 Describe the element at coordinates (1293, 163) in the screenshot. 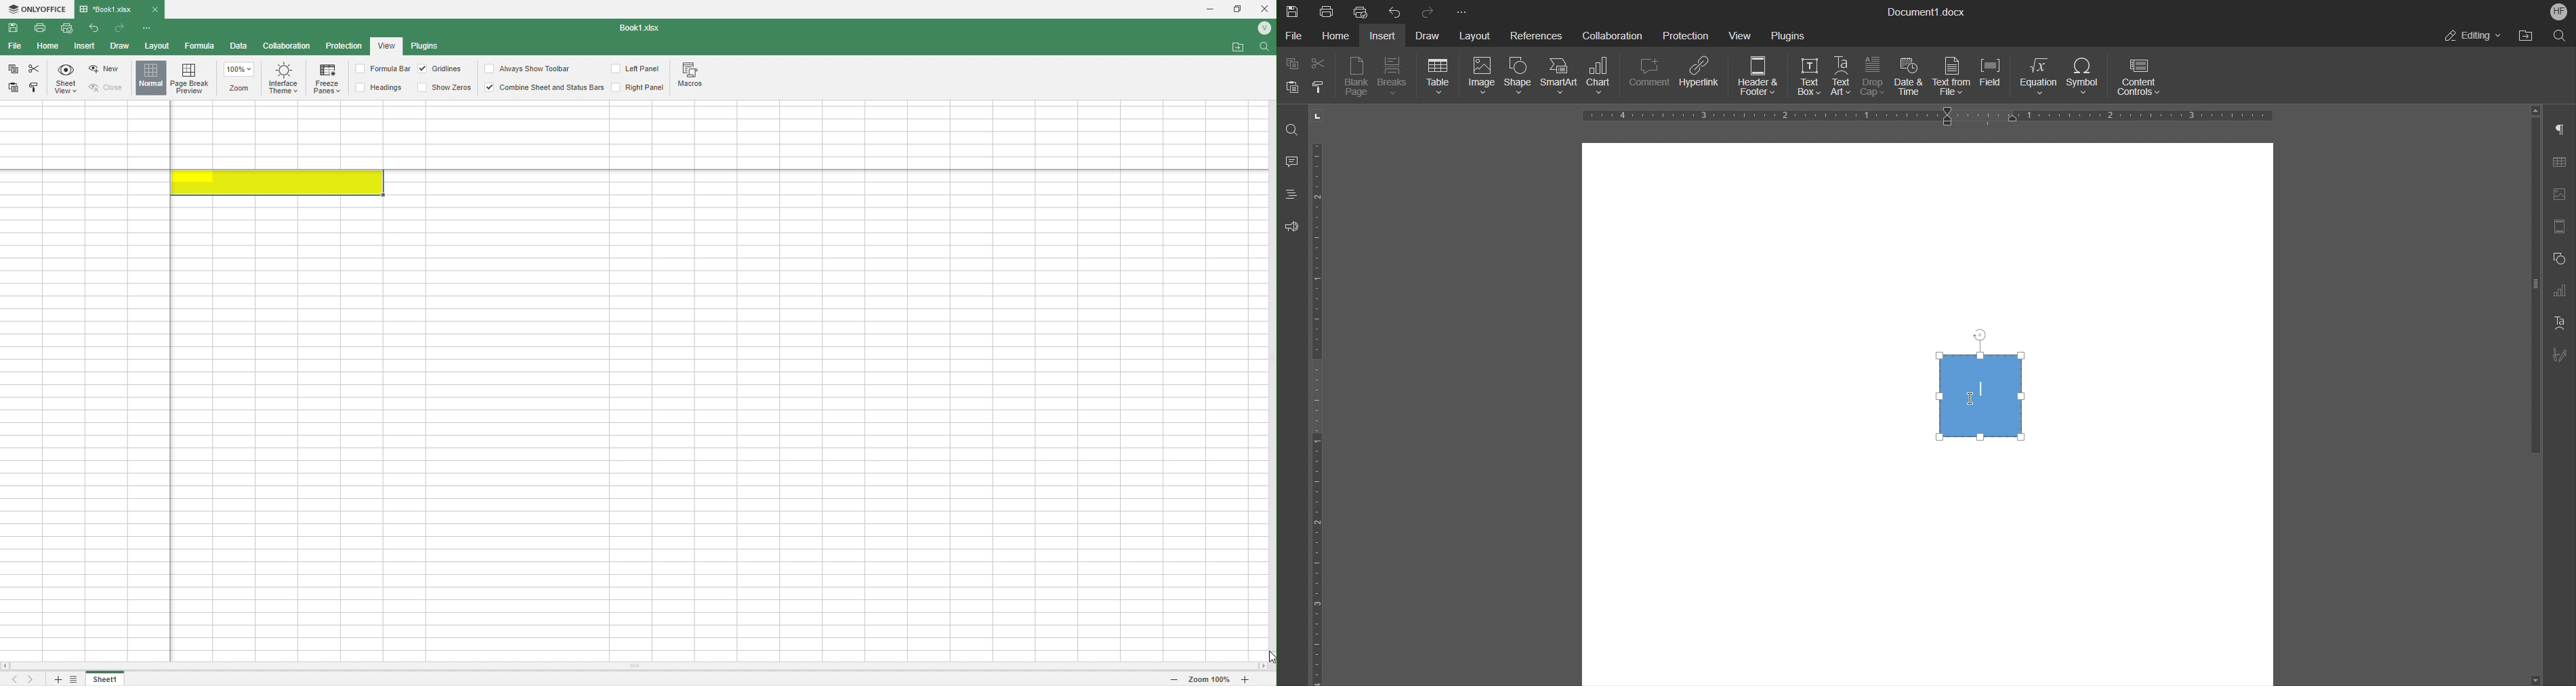

I see `Comments` at that location.